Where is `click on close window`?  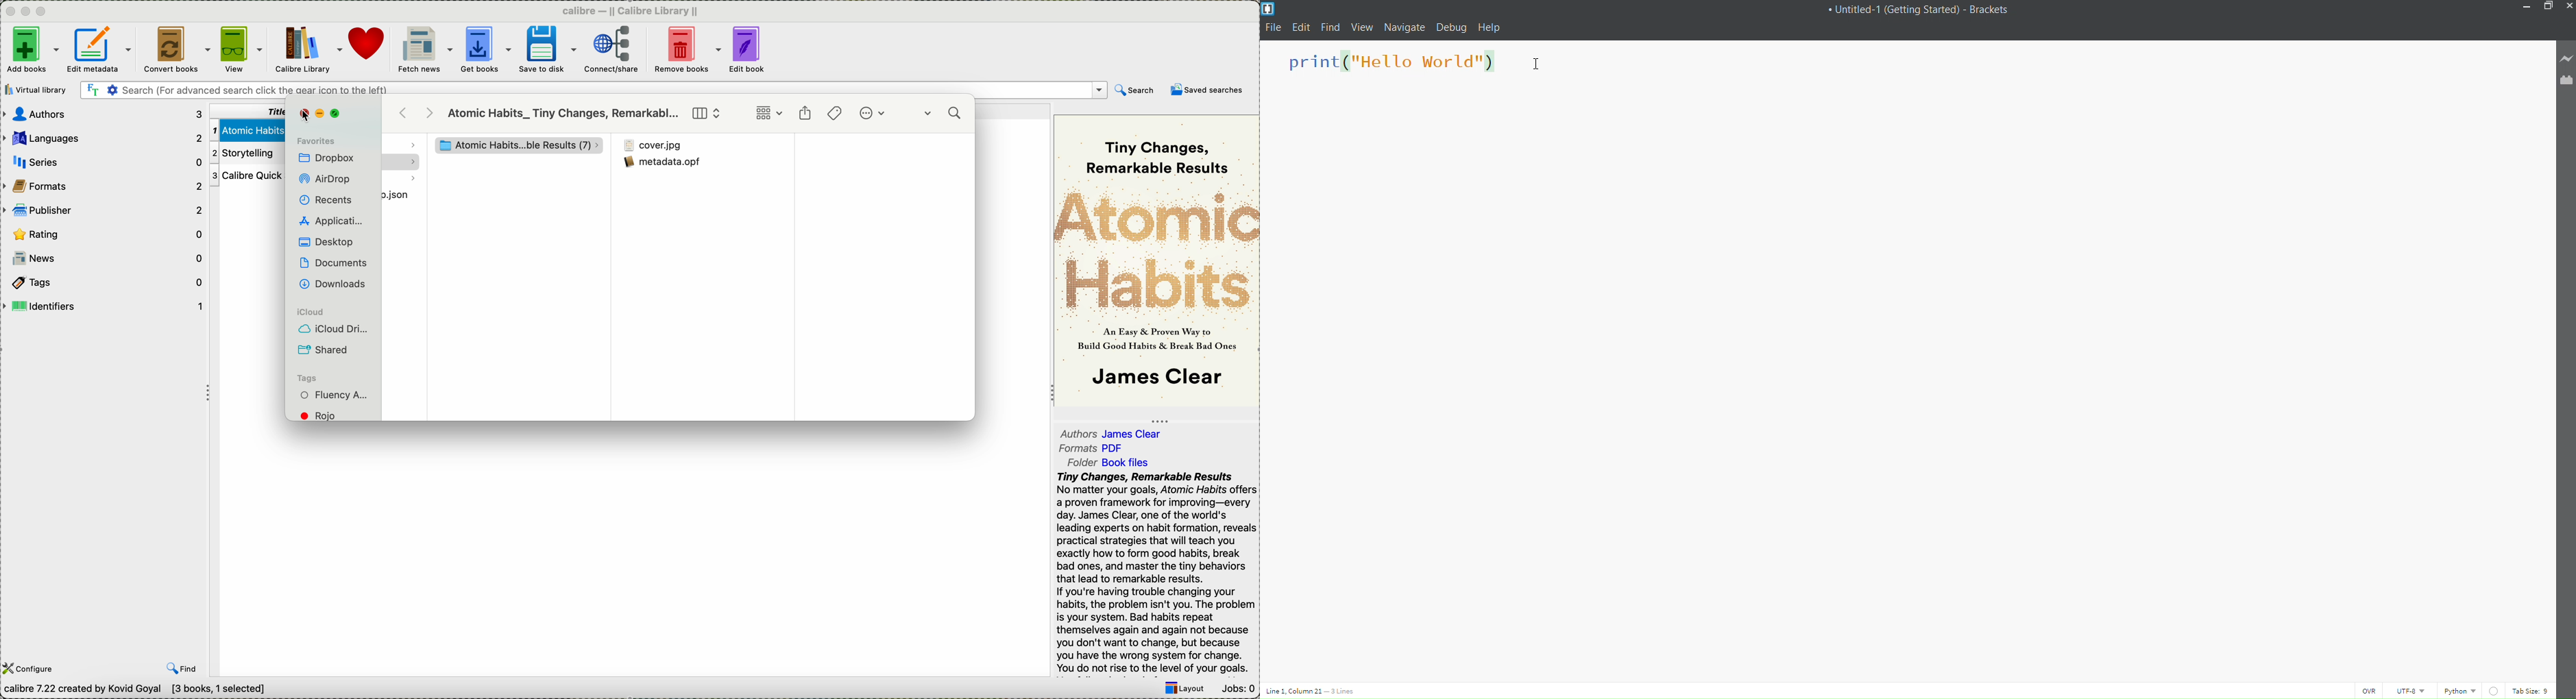 click on close window is located at coordinates (305, 114).